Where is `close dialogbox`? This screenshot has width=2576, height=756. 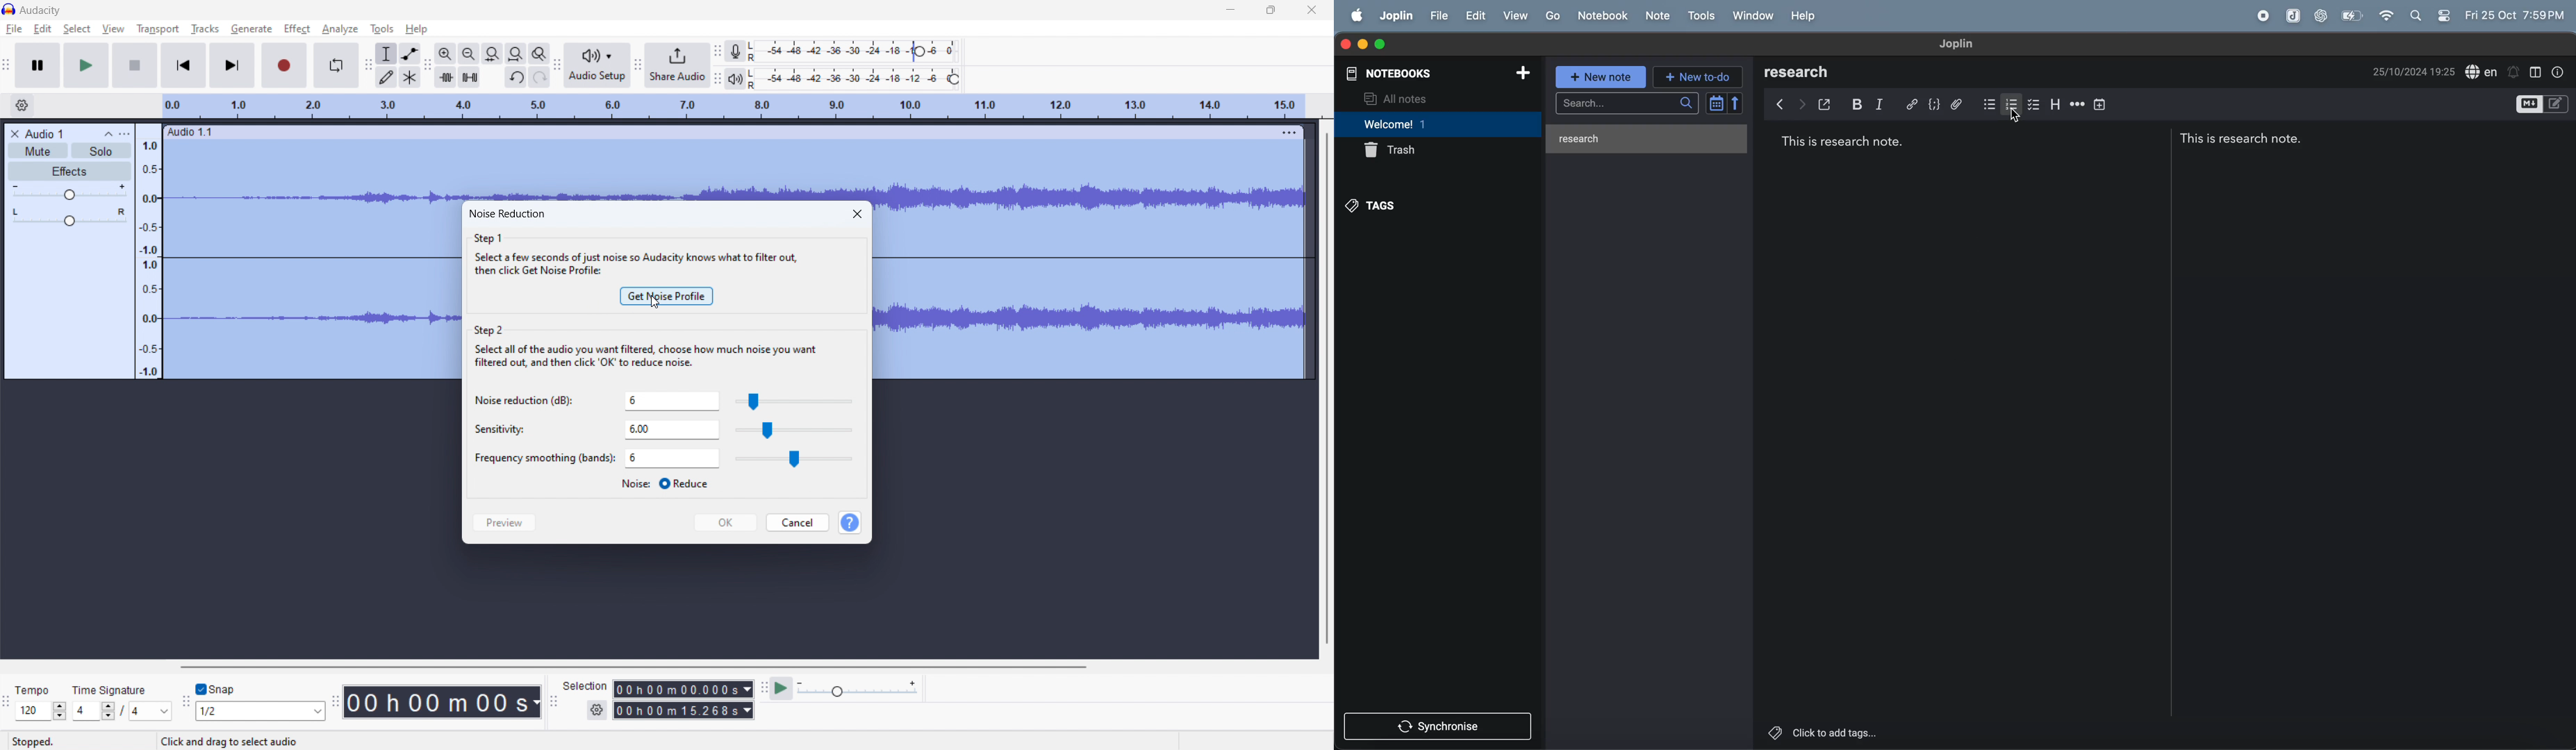 close dialogbox is located at coordinates (858, 214).